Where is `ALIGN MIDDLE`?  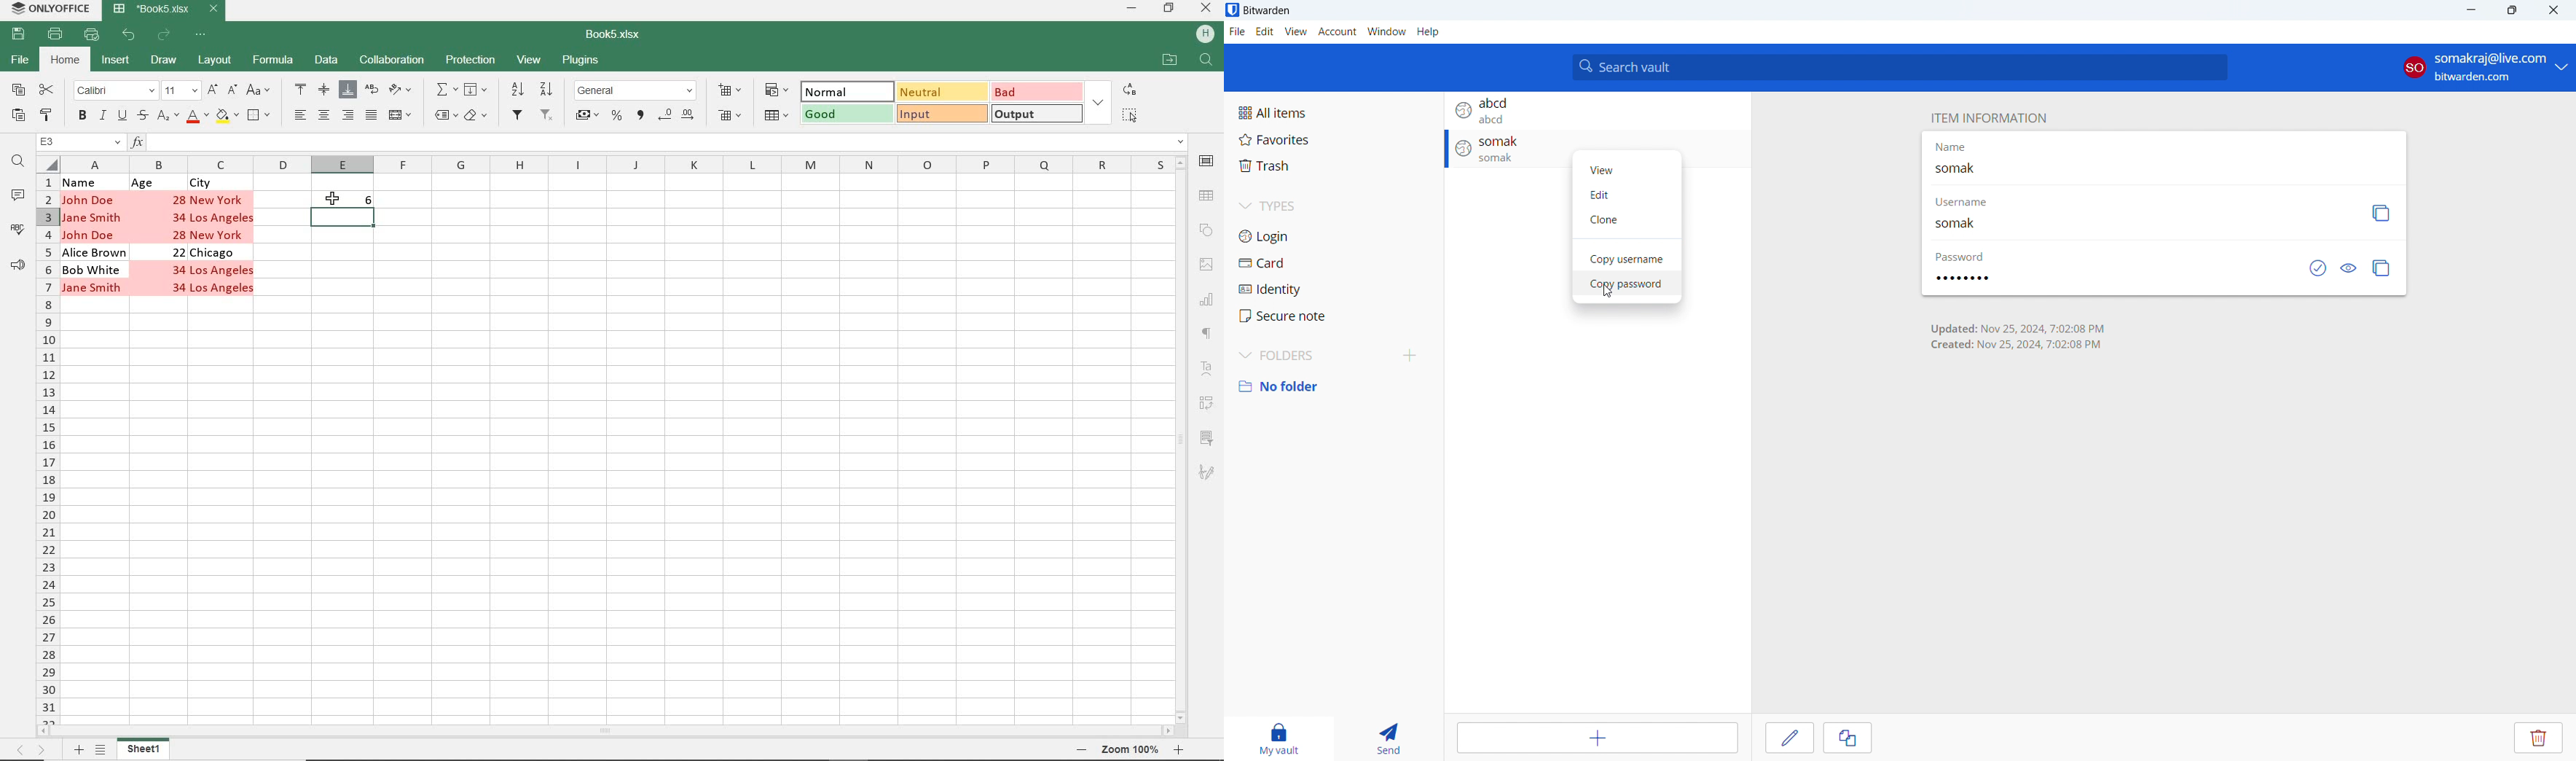
ALIGN MIDDLE is located at coordinates (324, 91).